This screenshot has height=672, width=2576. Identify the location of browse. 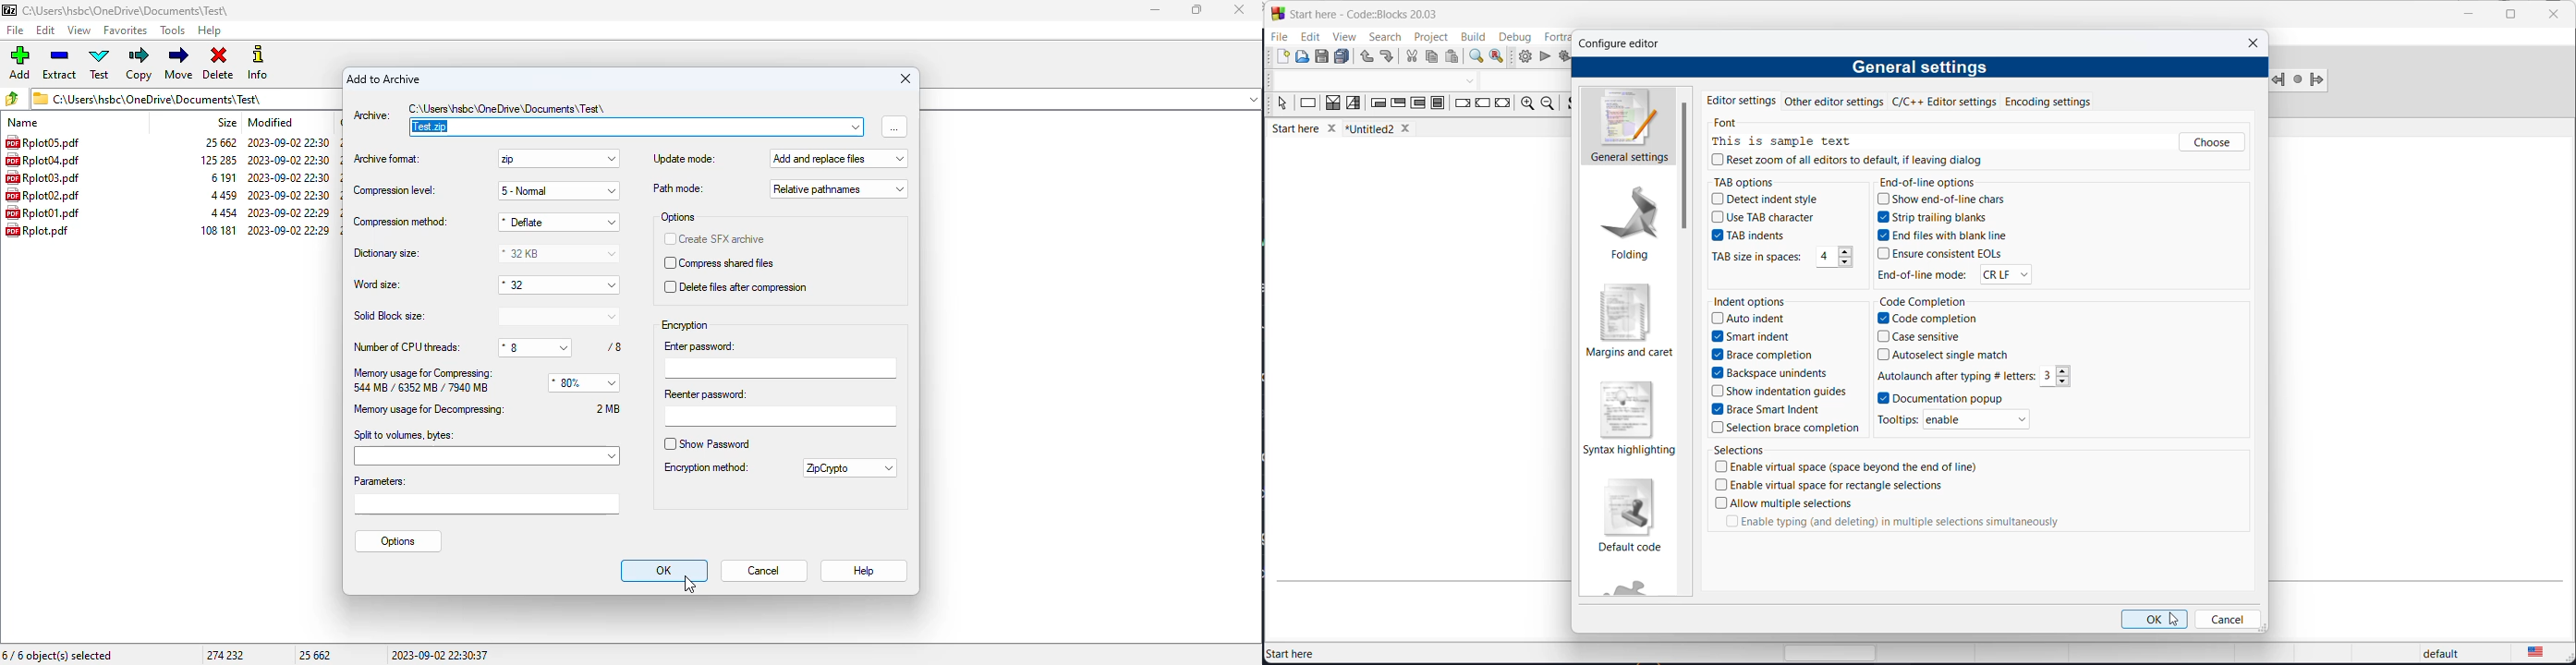
(893, 127).